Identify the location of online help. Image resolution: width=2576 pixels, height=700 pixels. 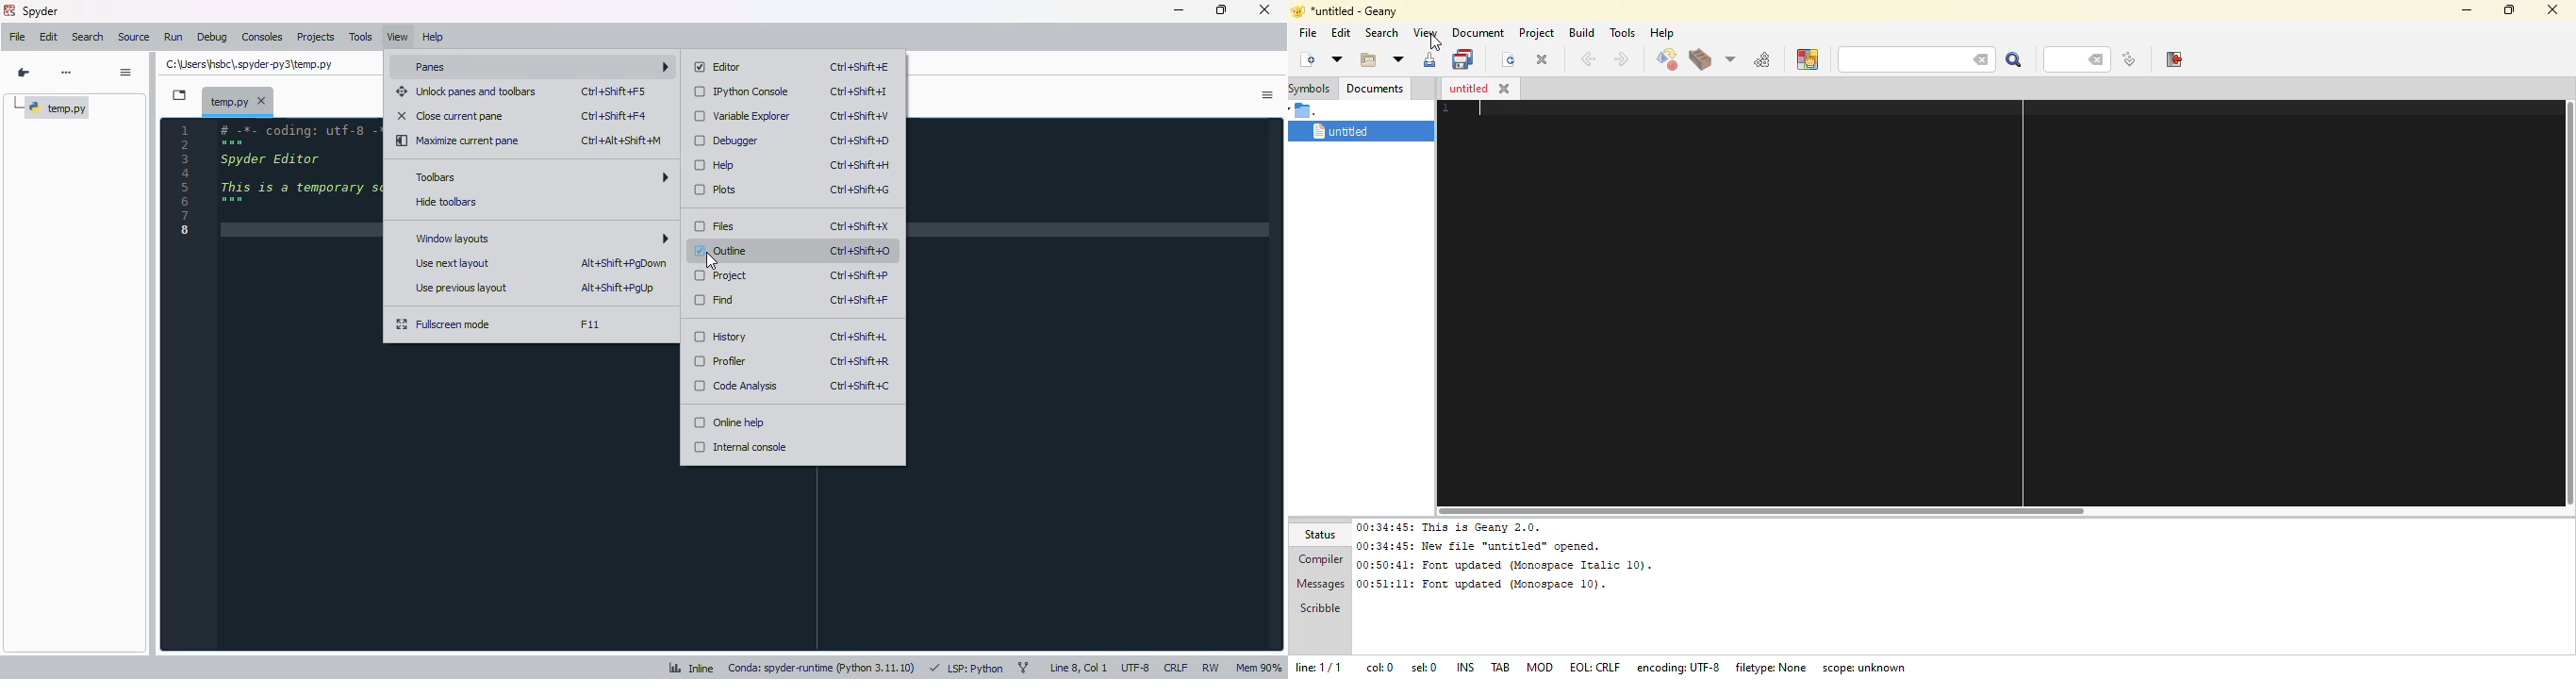
(729, 422).